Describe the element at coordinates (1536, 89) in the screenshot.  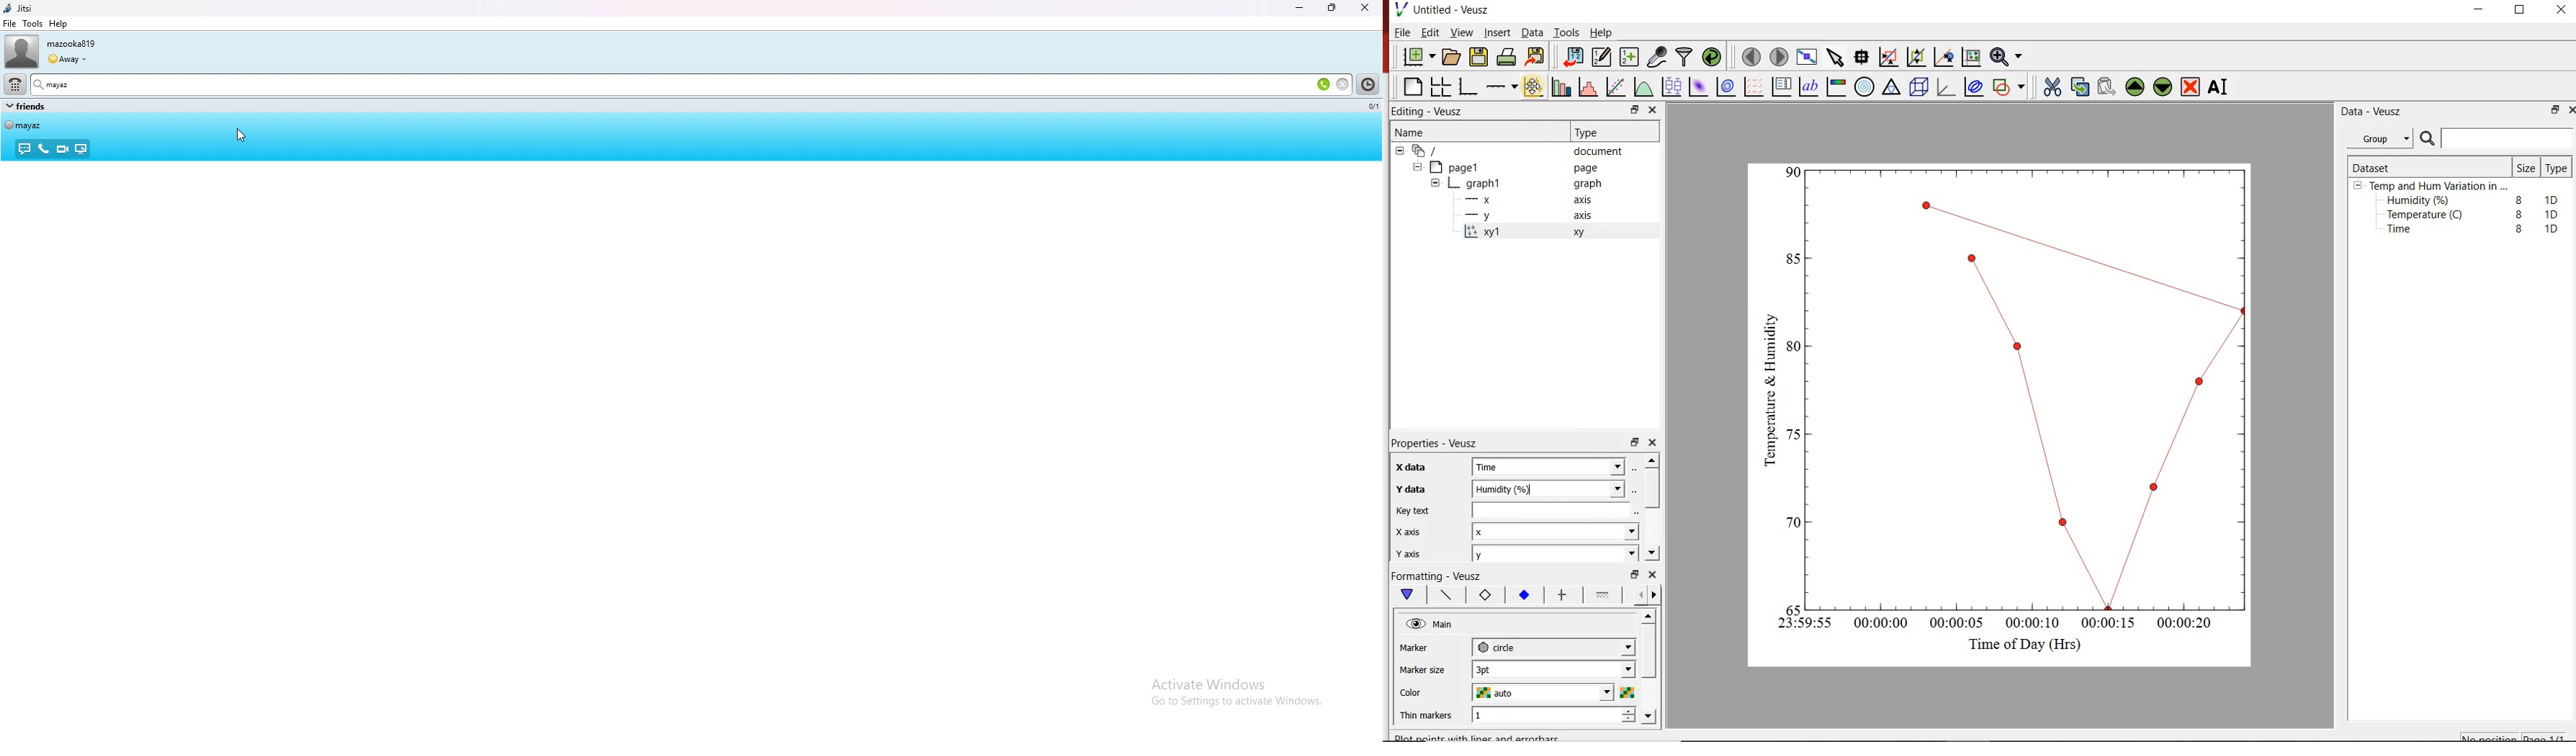
I see `Cursor` at that location.